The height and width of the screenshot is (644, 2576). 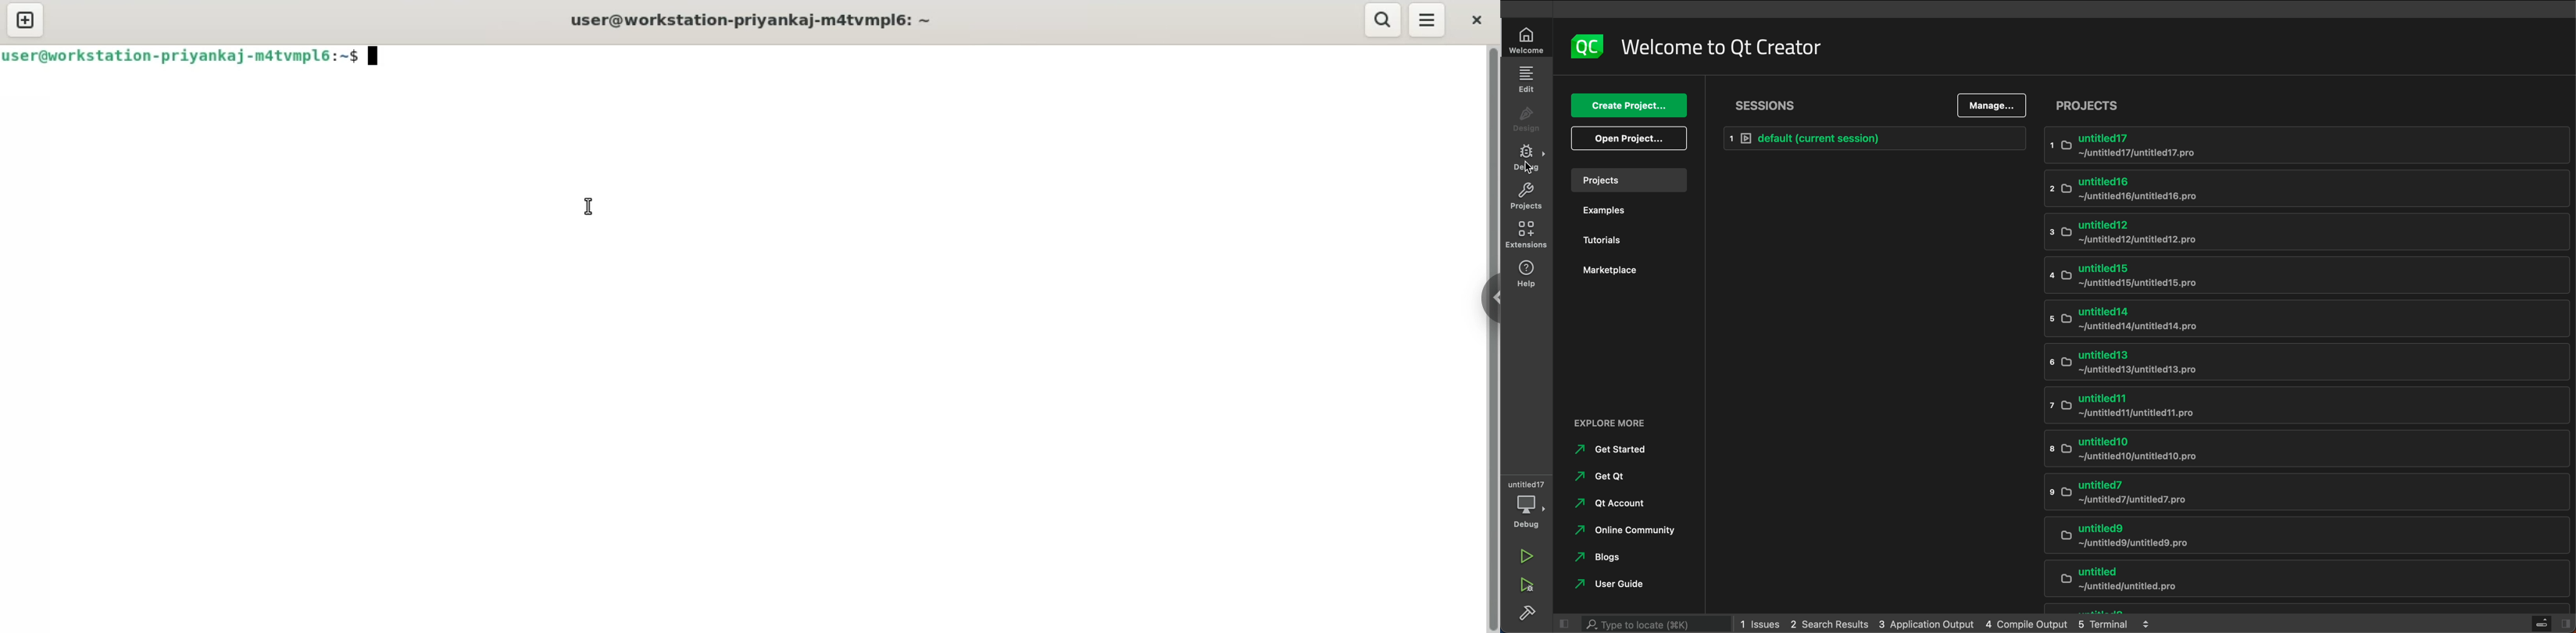 I want to click on create project, so click(x=1629, y=105).